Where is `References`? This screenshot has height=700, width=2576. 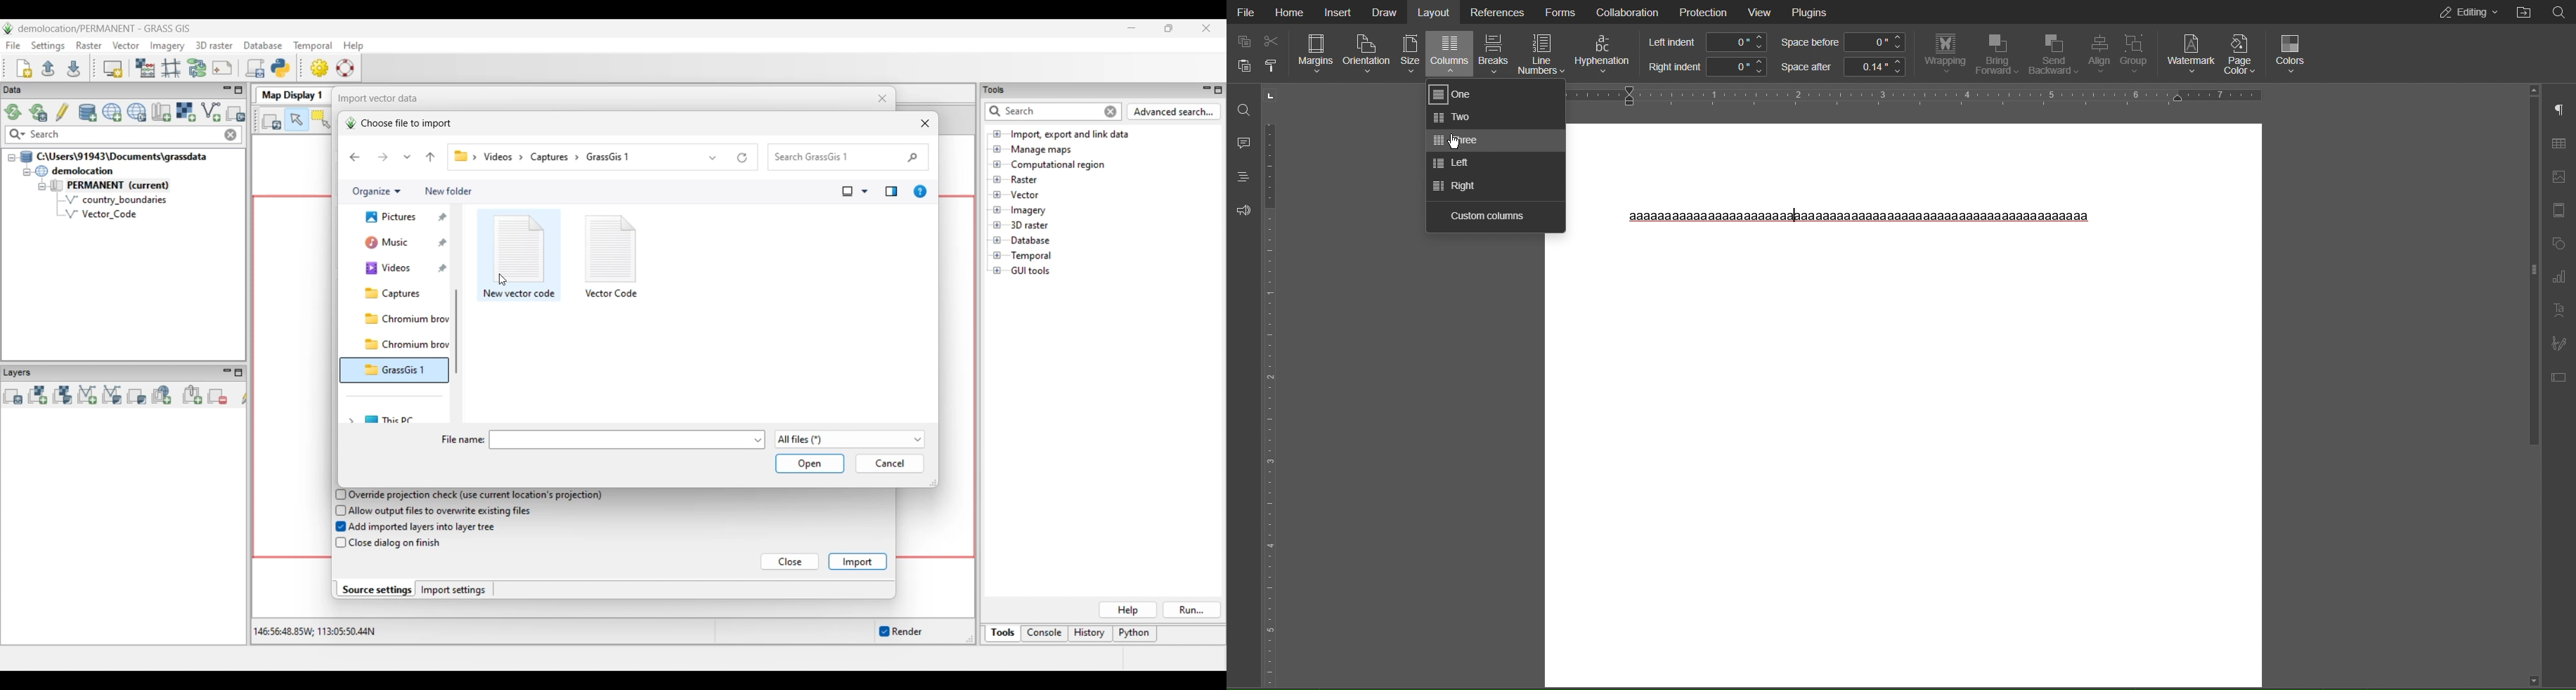 References is located at coordinates (1496, 11).